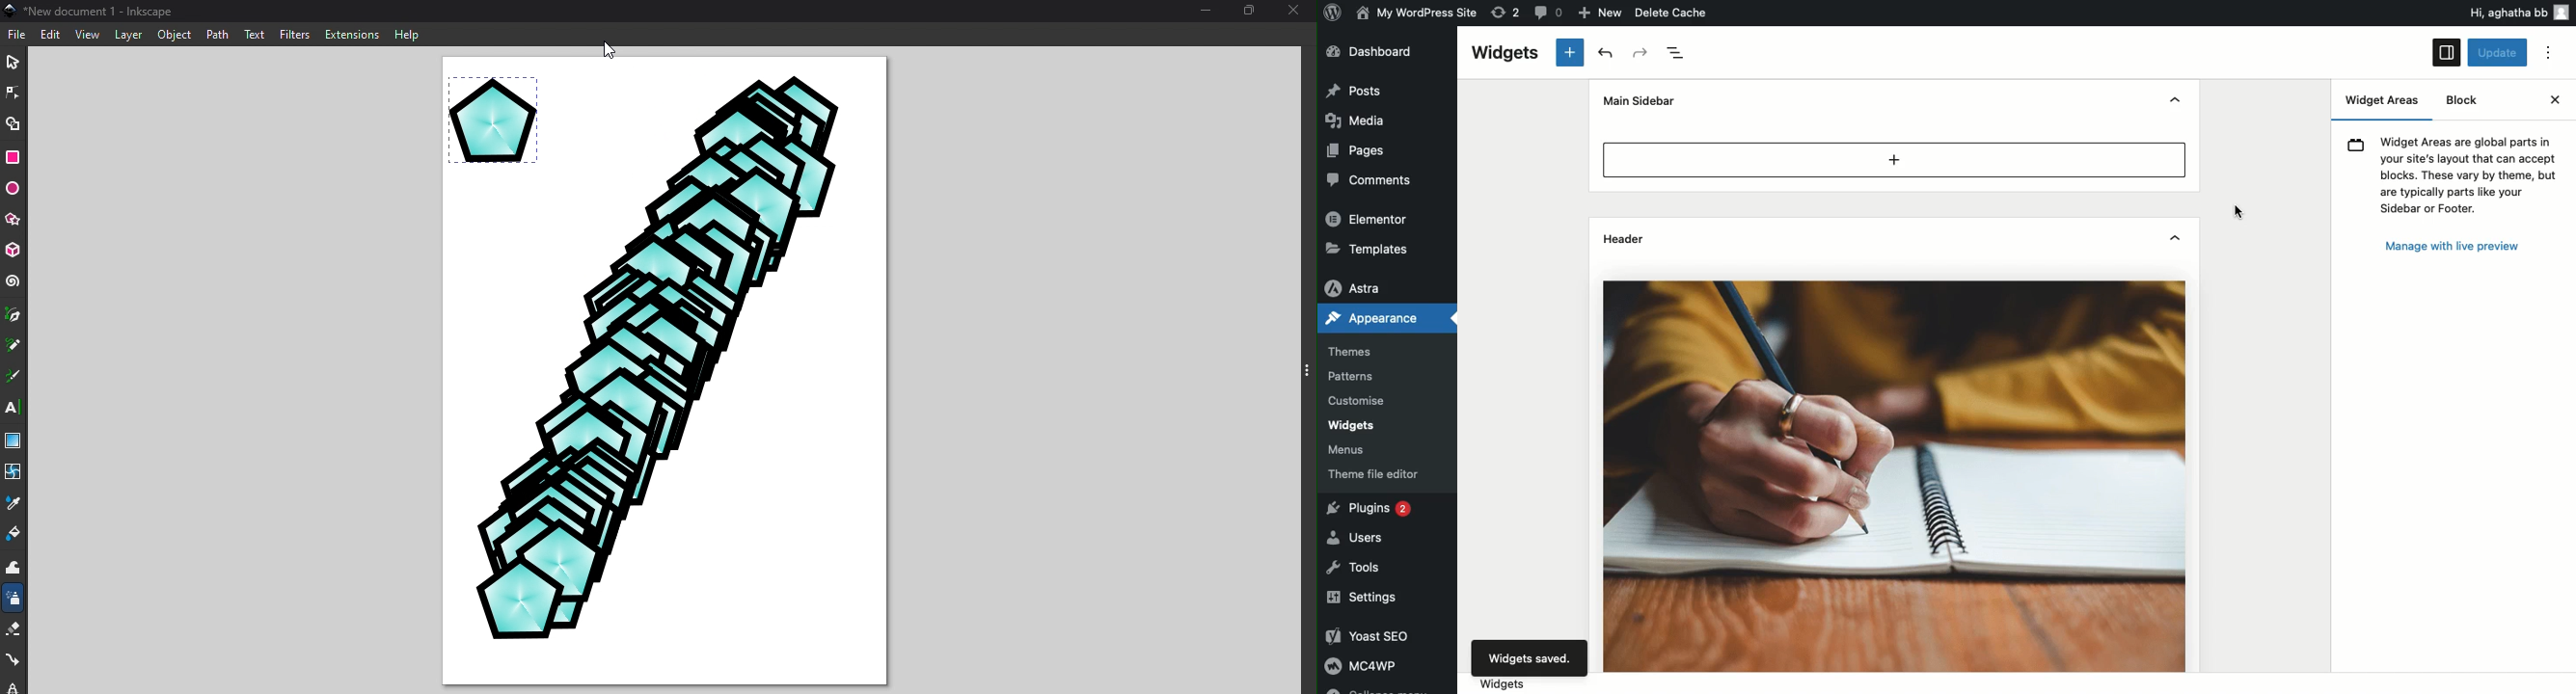 The width and height of the screenshot is (2576, 700). What do you see at coordinates (15, 189) in the screenshot?
I see `Ellipse/arc tool` at bounding box center [15, 189].